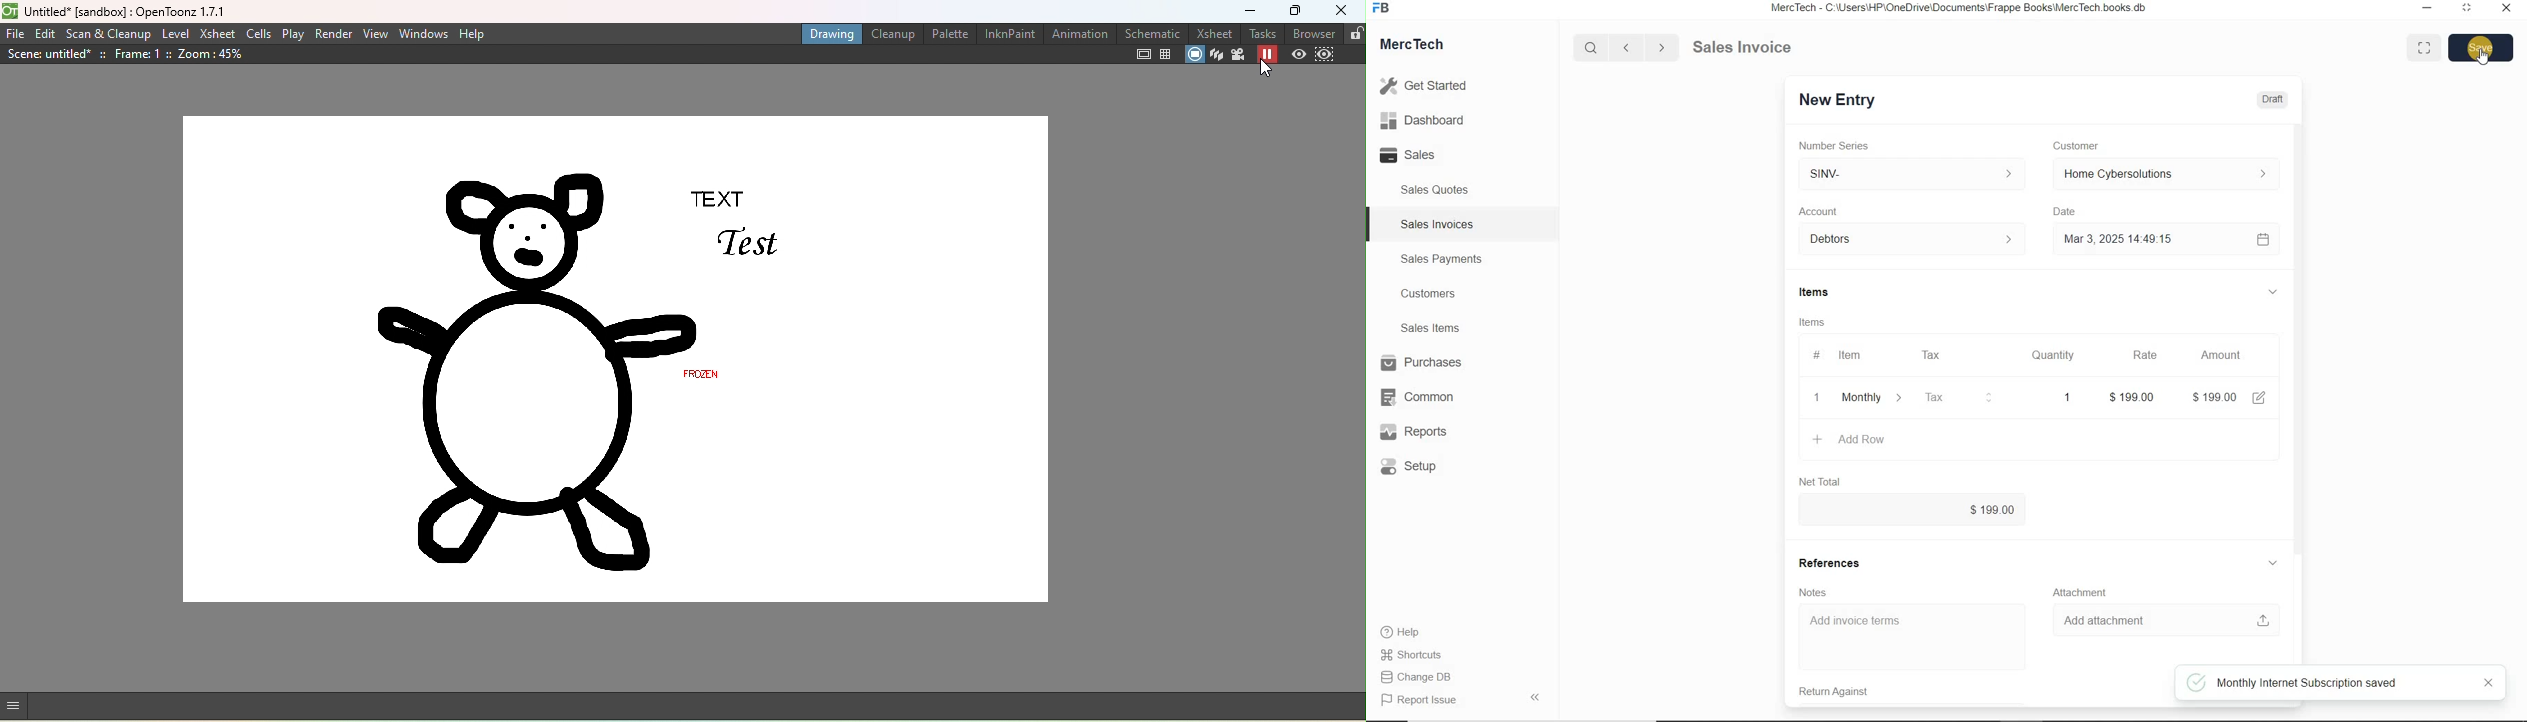 The height and width of the screenshot is (728, 2548). I want to click on MercTech, so click(1419, 47).